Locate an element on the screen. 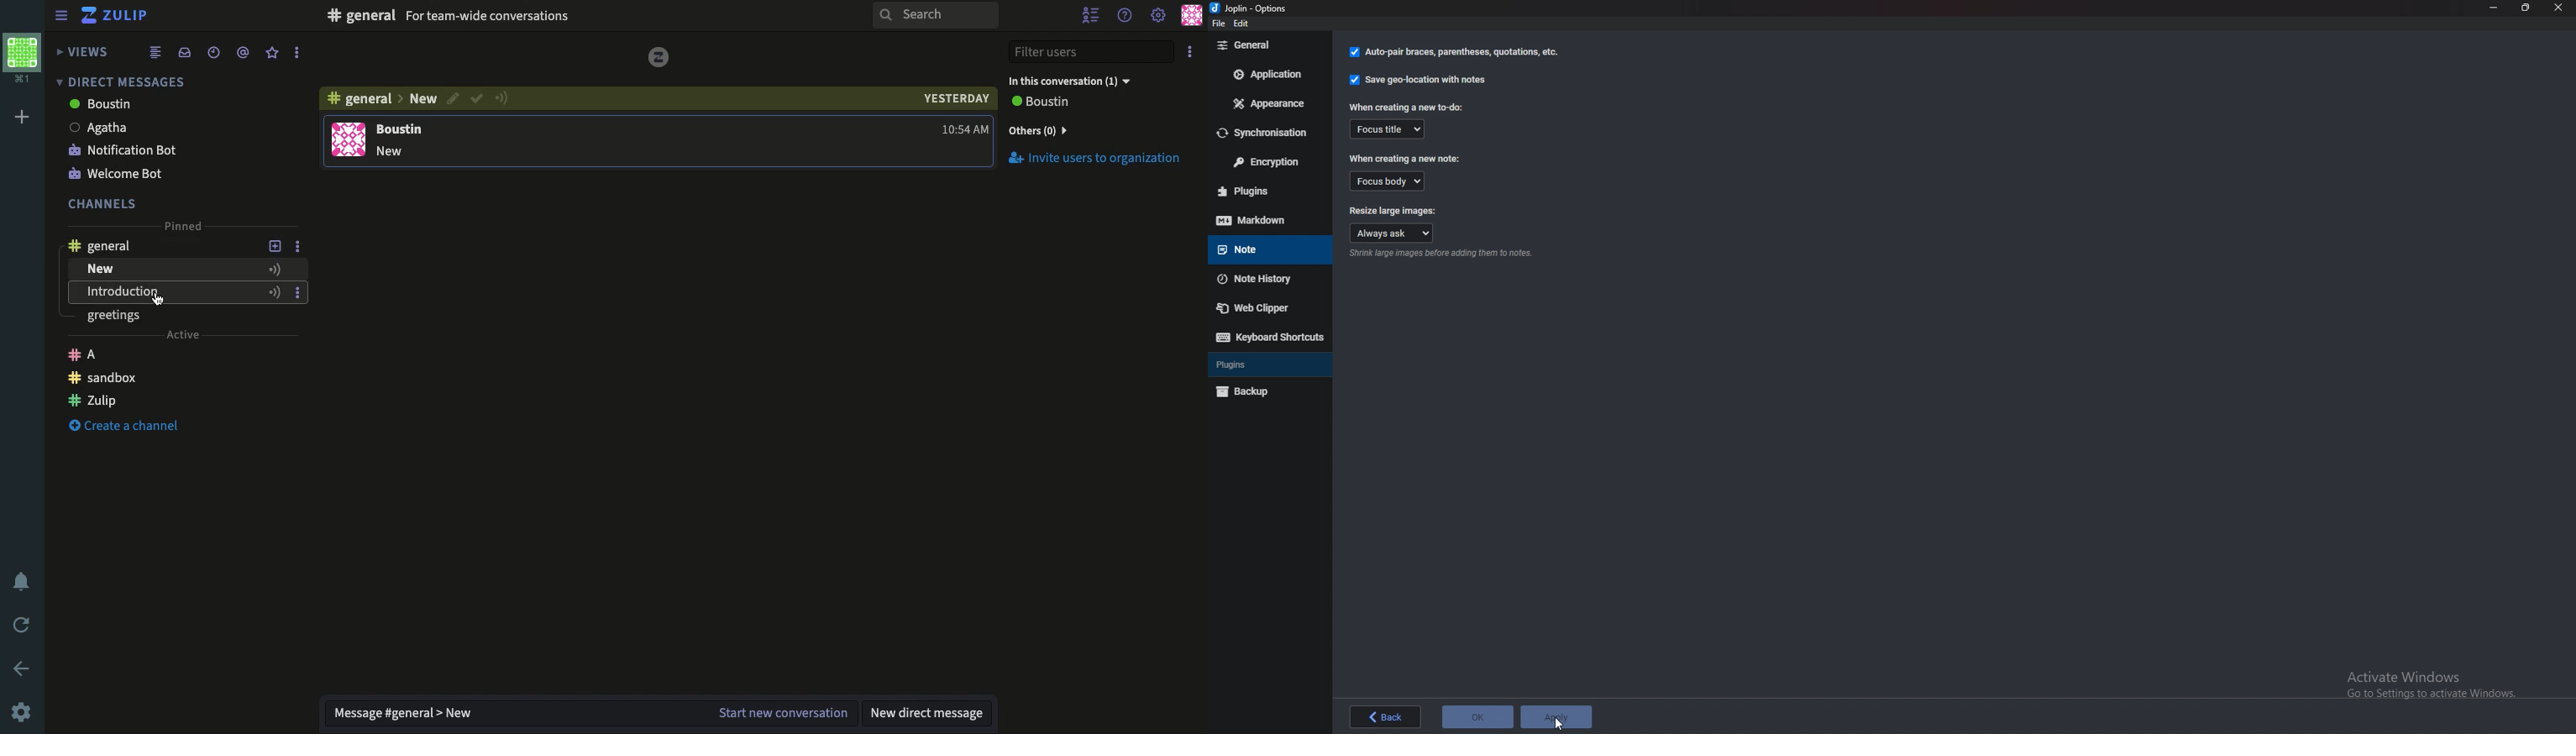 The image size is (2576, 756). Encryption is located at coordinates (1268, 161).